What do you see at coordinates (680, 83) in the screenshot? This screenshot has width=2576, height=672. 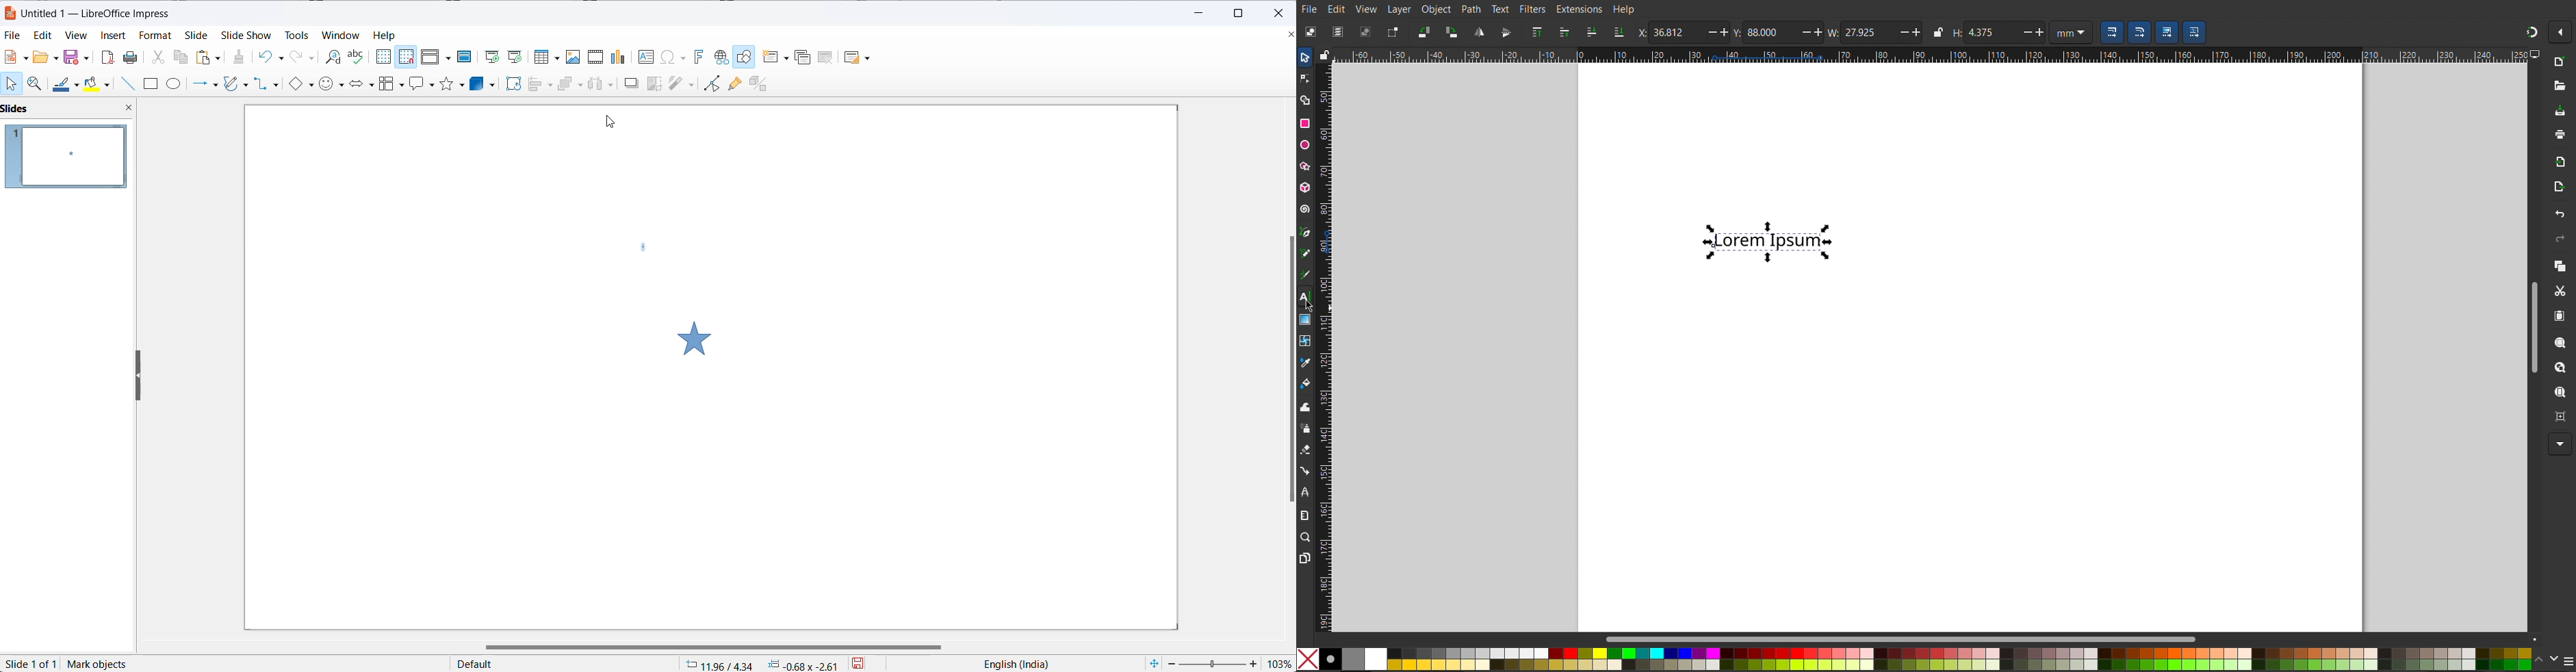 I see `filters` at bounding box center [680, 83].